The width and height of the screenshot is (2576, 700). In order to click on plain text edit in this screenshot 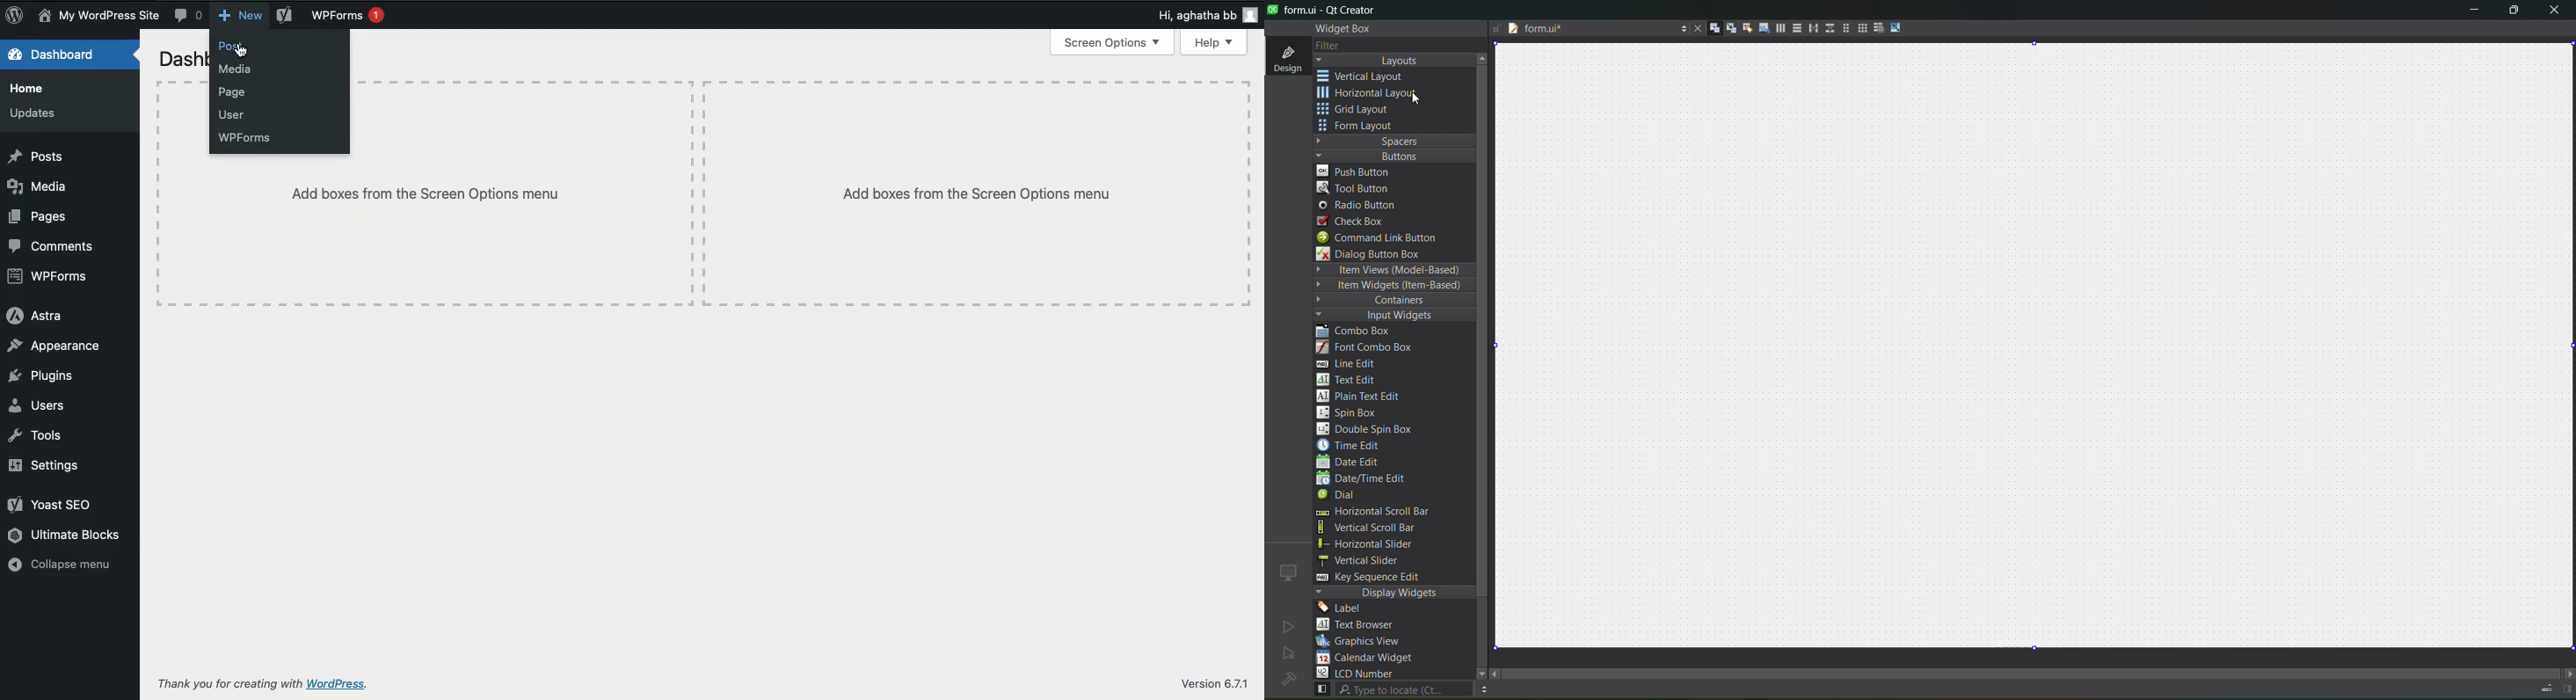, I will do `click(1364, 397)`.